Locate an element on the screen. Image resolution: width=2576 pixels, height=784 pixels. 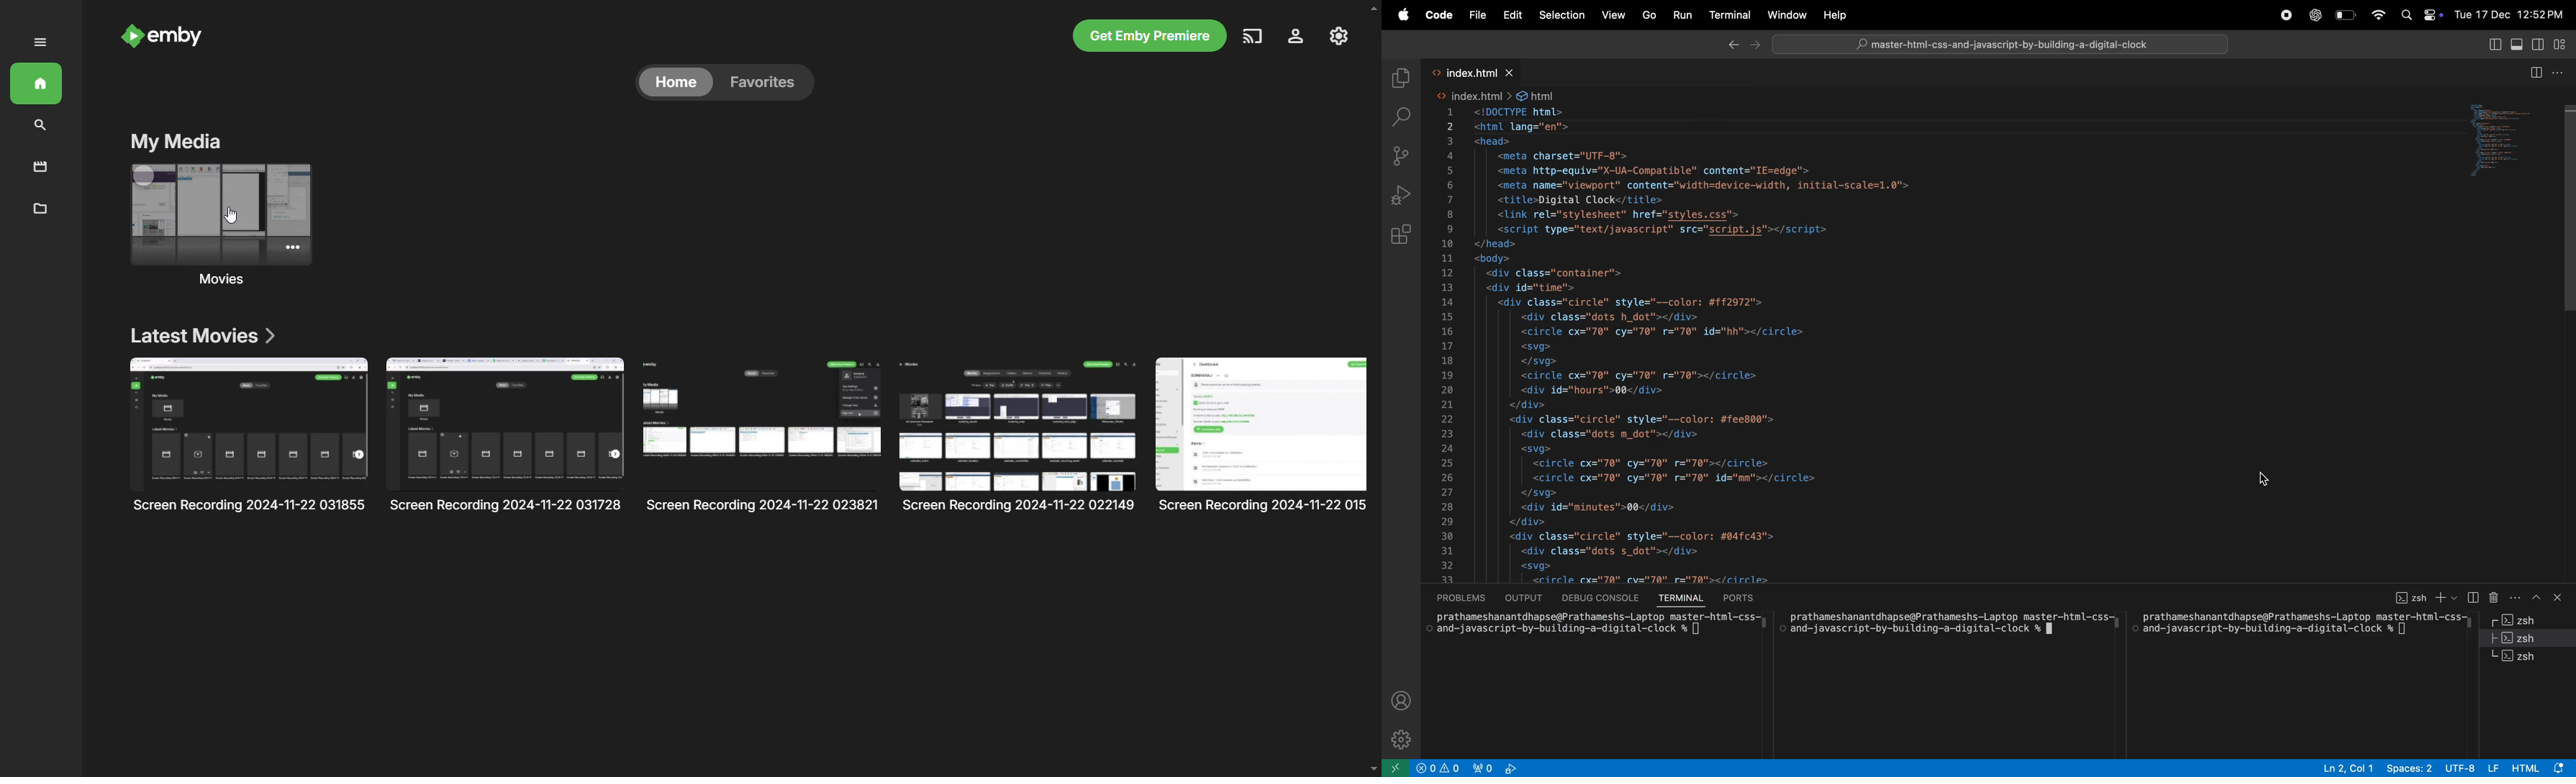
index.html is located at coordinates (1477, 73).